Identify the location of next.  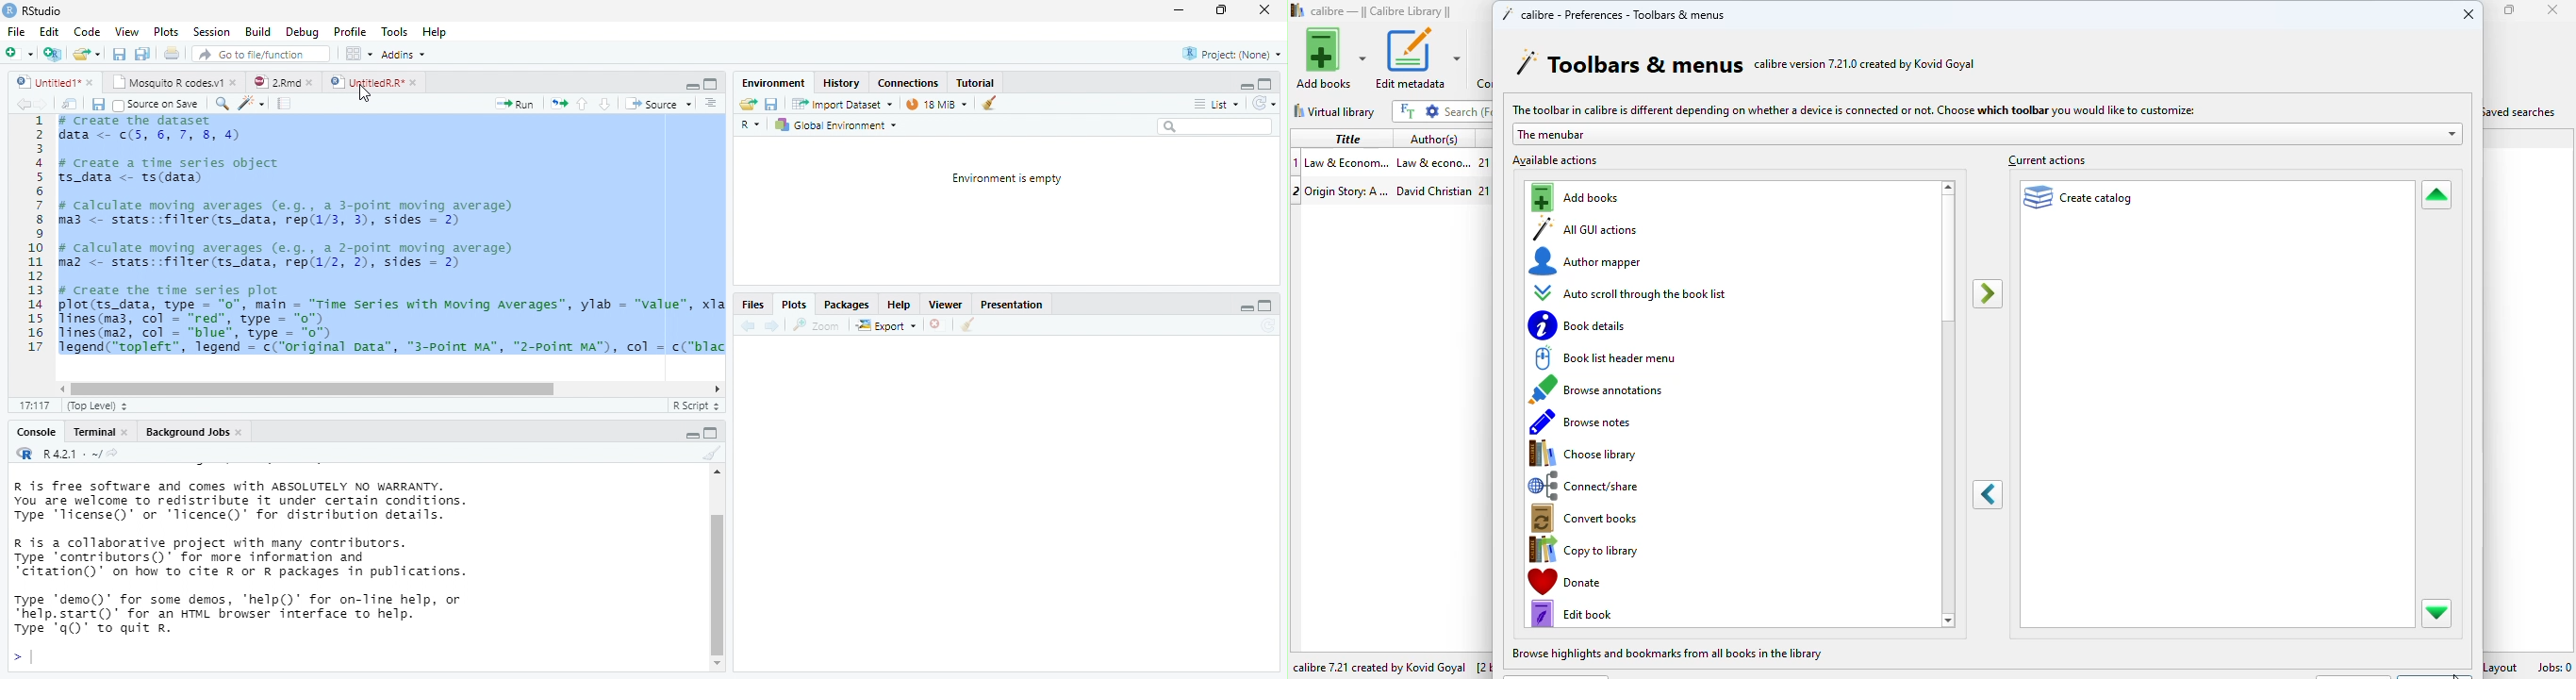
(45, 105).